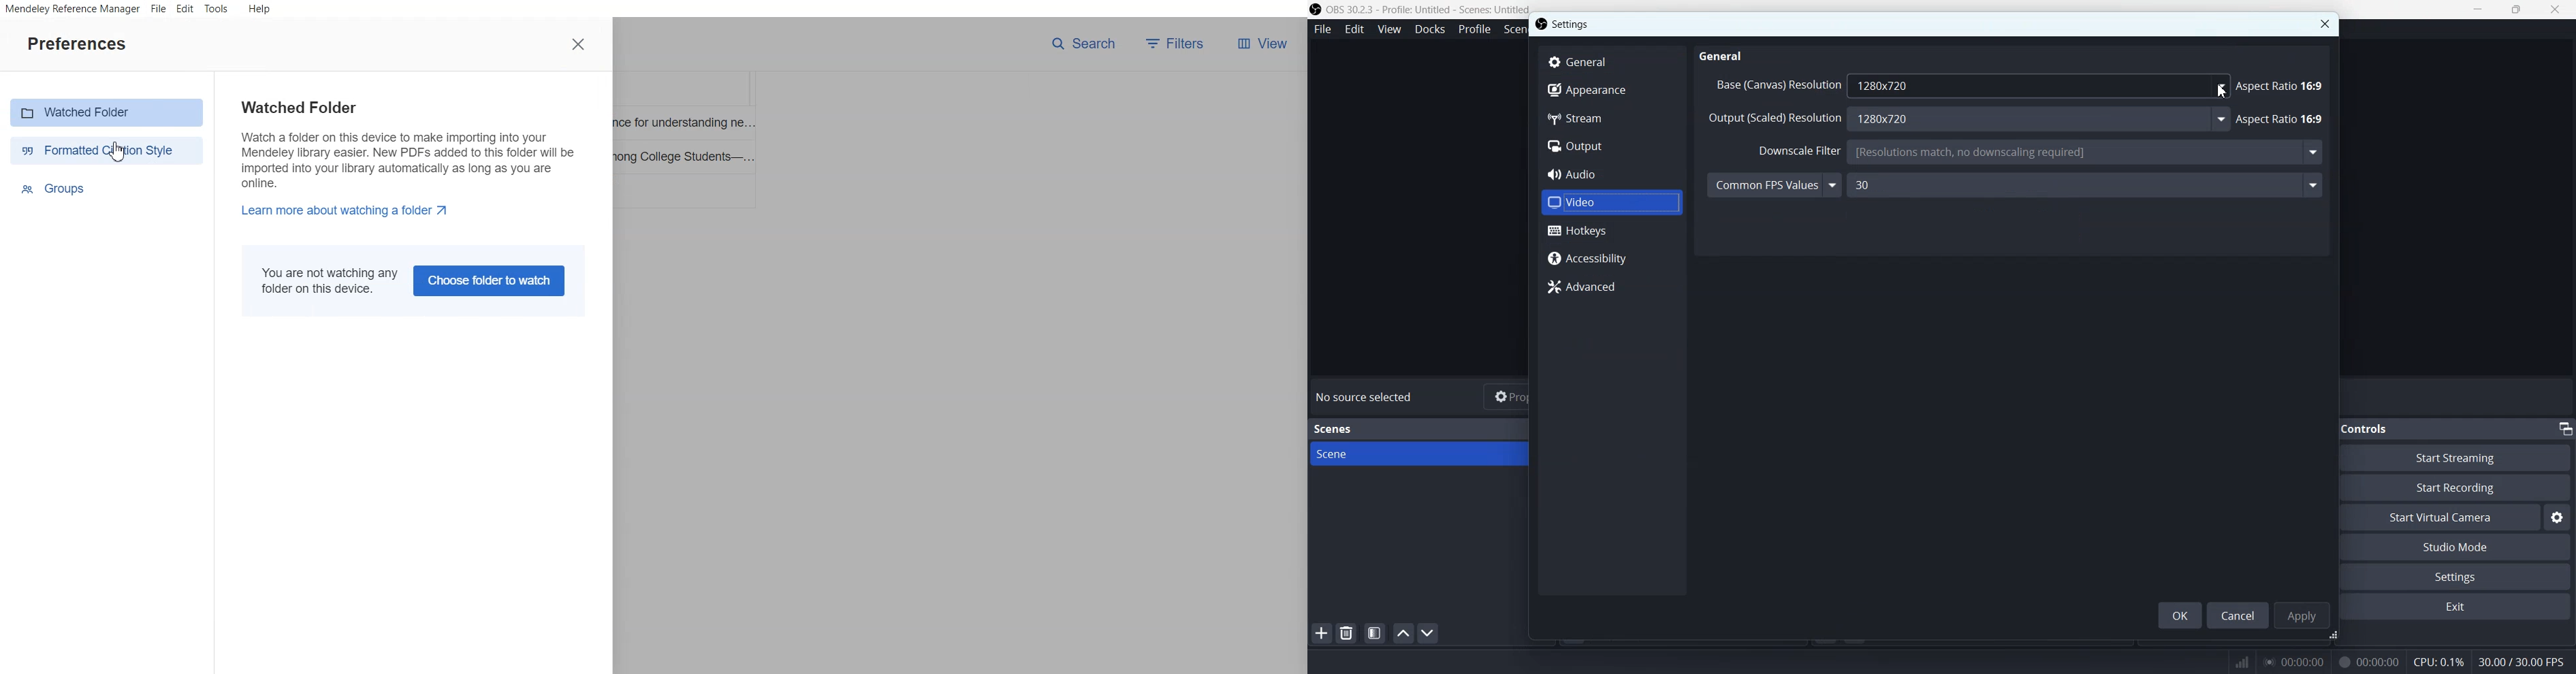 The height and width of the screenshot is (700, 2576). What do you see at coordinates (2463, 548) in the screenshot?
I see `Studio Mode` at bounding box center [2463, 548].